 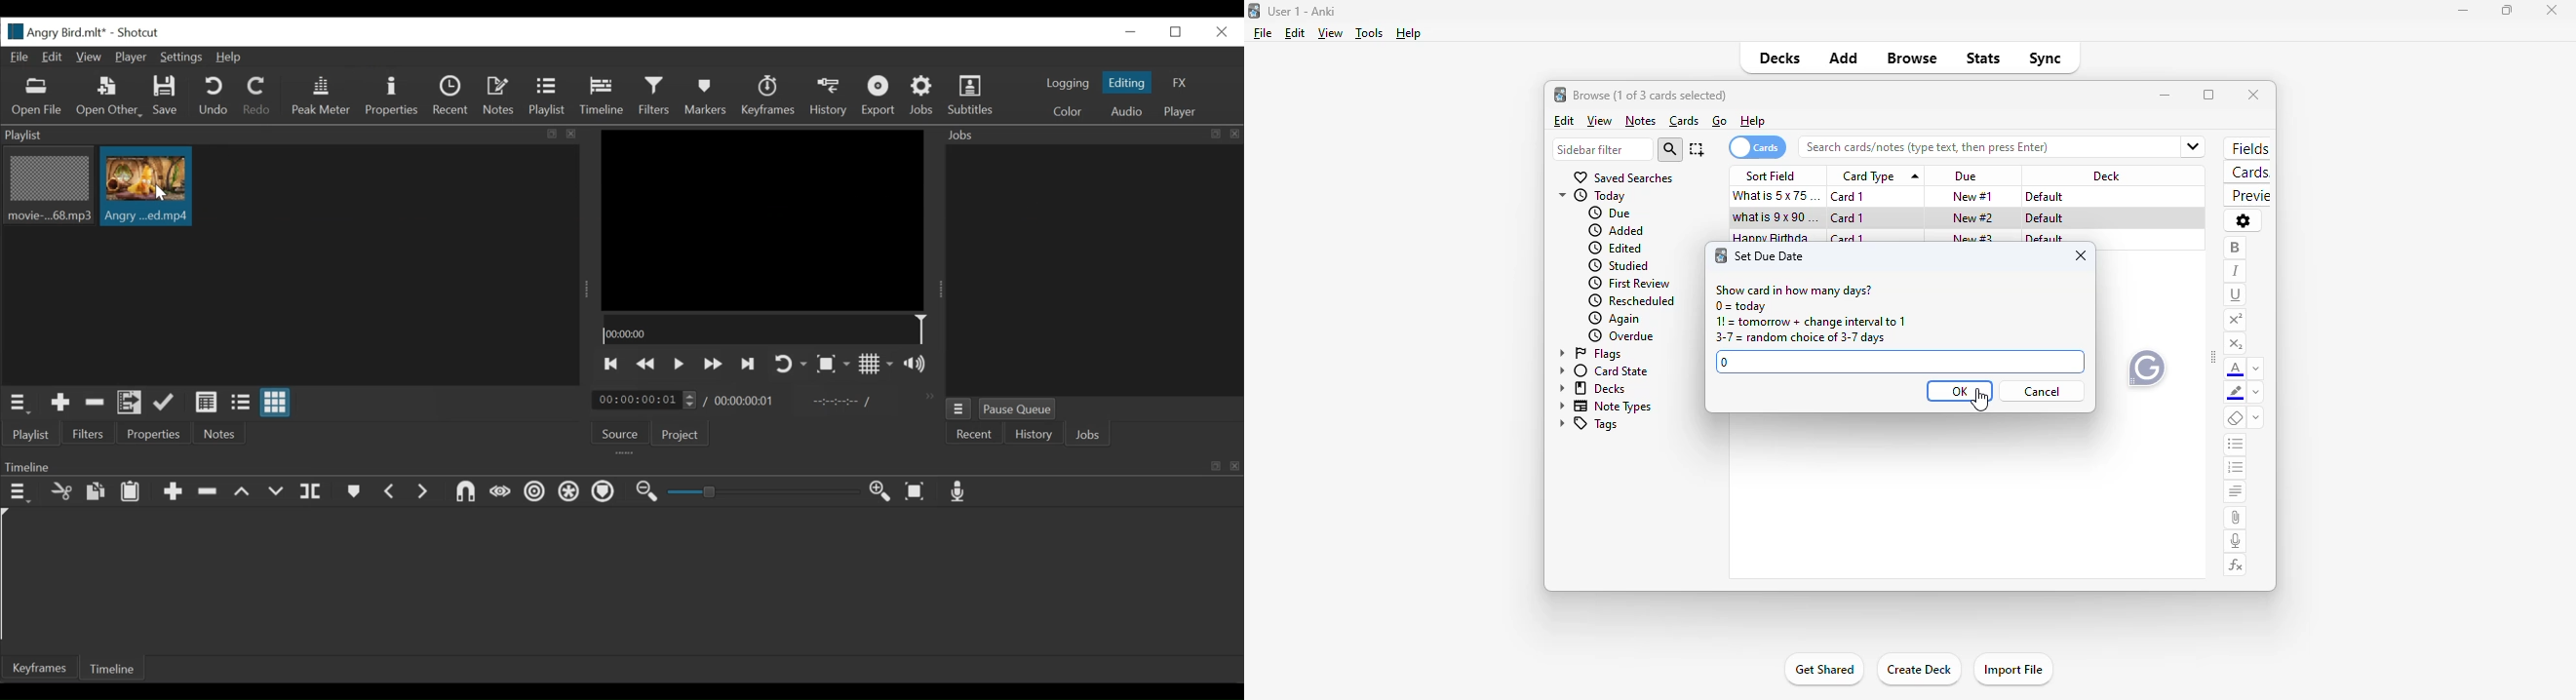 What do you see at coordinates (1774, 175) in the screenshot?
I see `sort field` at bounding box center [1774, 175].